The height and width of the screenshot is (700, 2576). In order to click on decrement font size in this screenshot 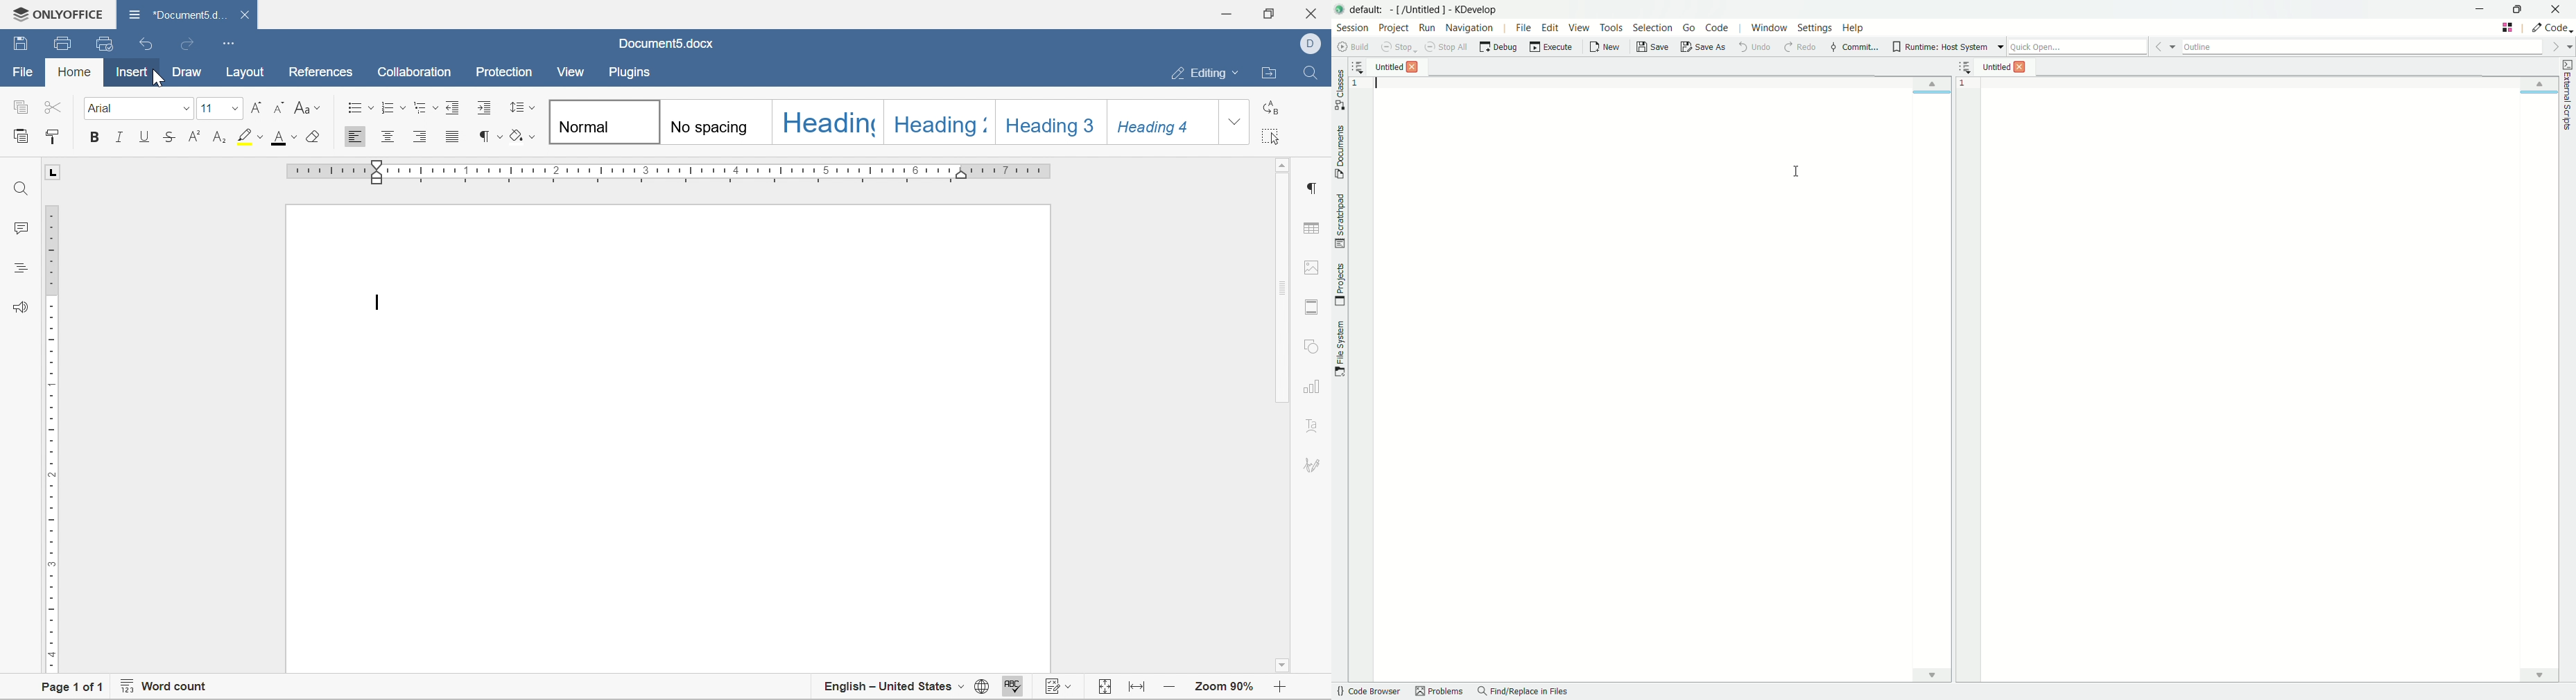, I will do `click(277, 107)`.